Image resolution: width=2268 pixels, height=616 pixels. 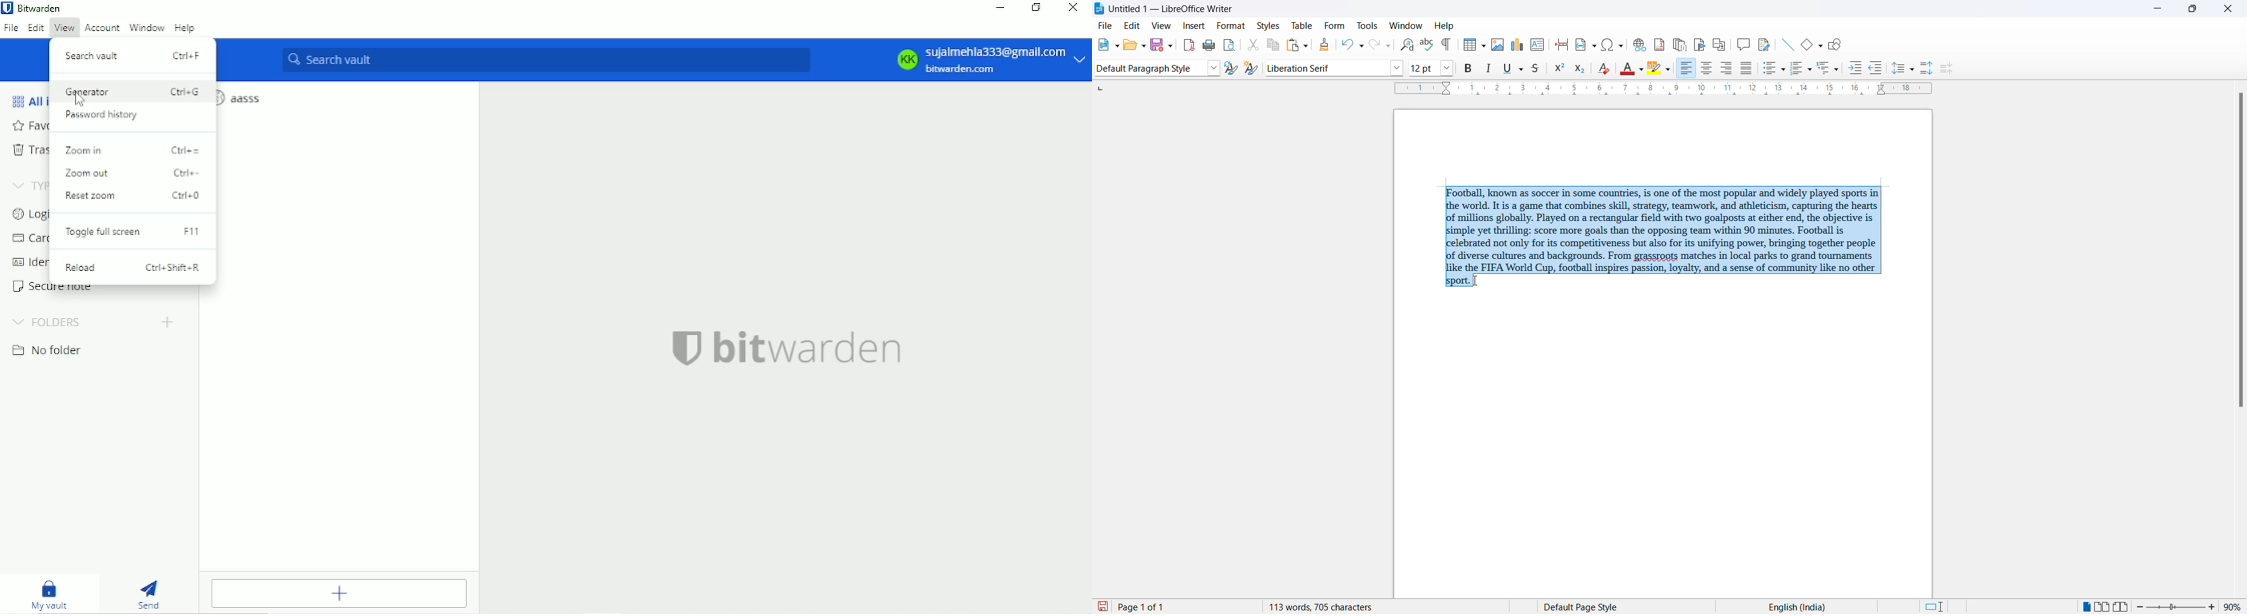 I want to click on show draw functions, so click(x=1838, y=45).